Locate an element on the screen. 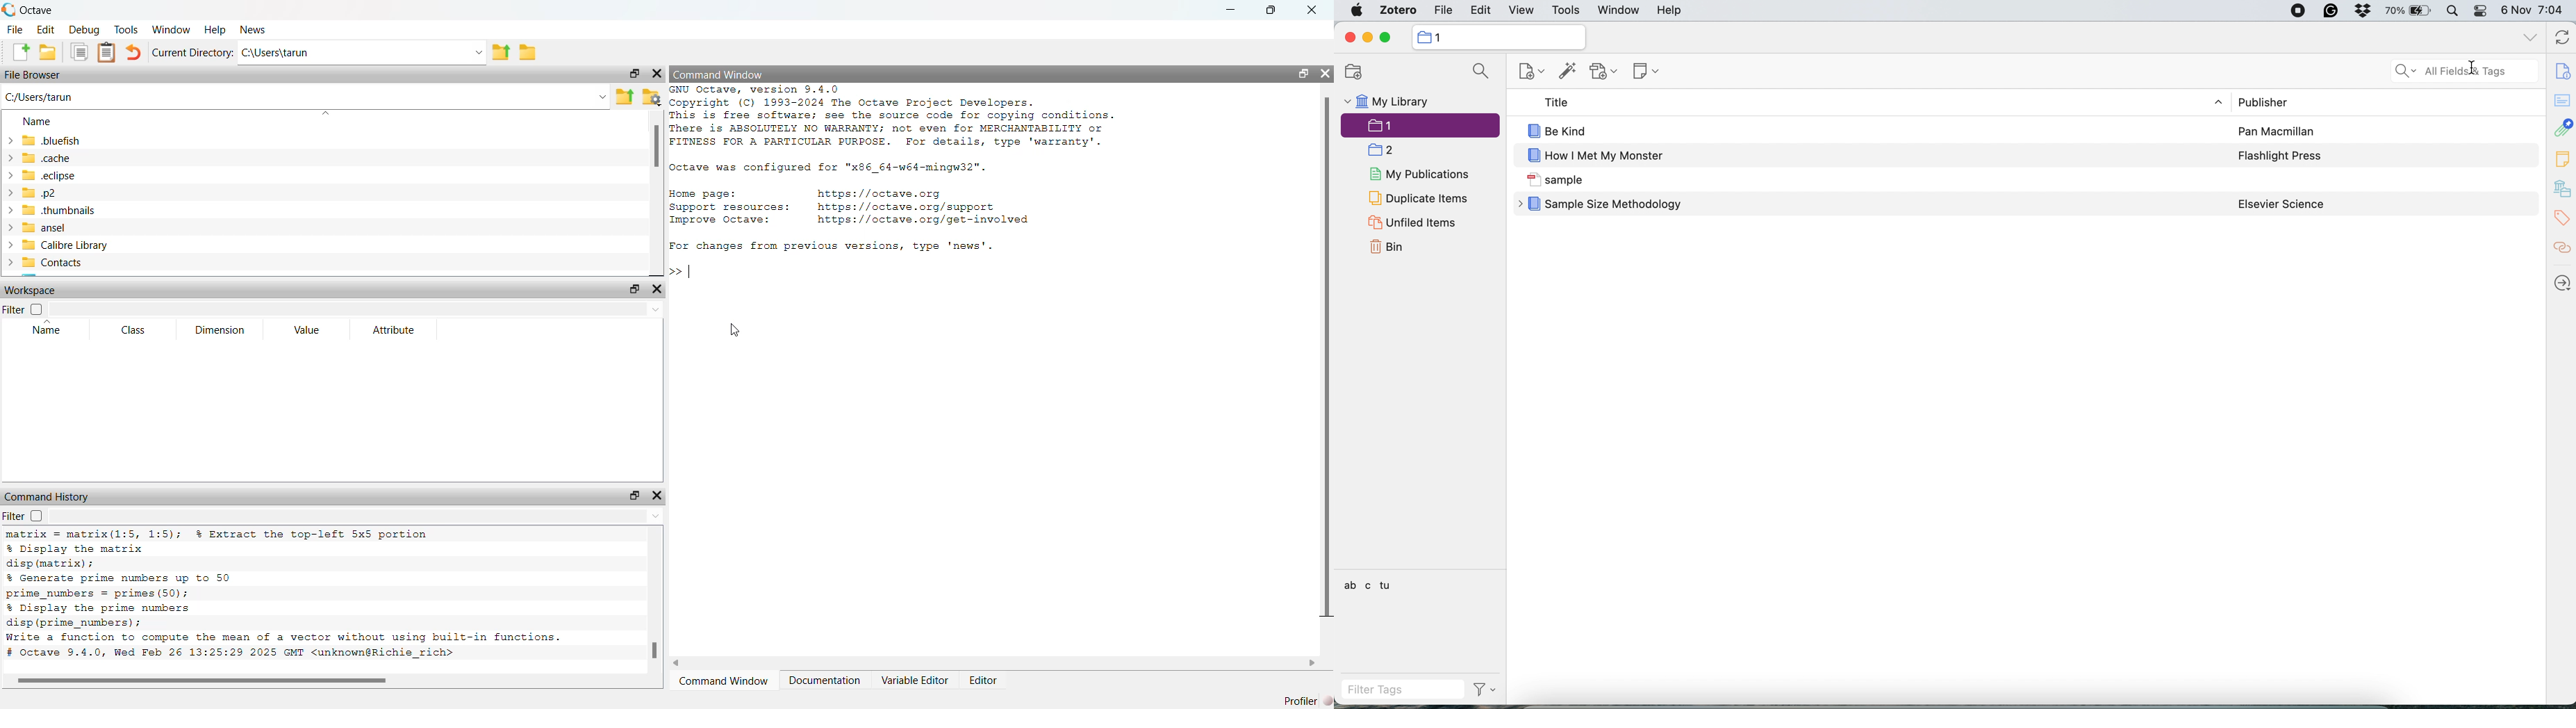 The image size is (2576, 728). title is located at coordinates (1552, 102).